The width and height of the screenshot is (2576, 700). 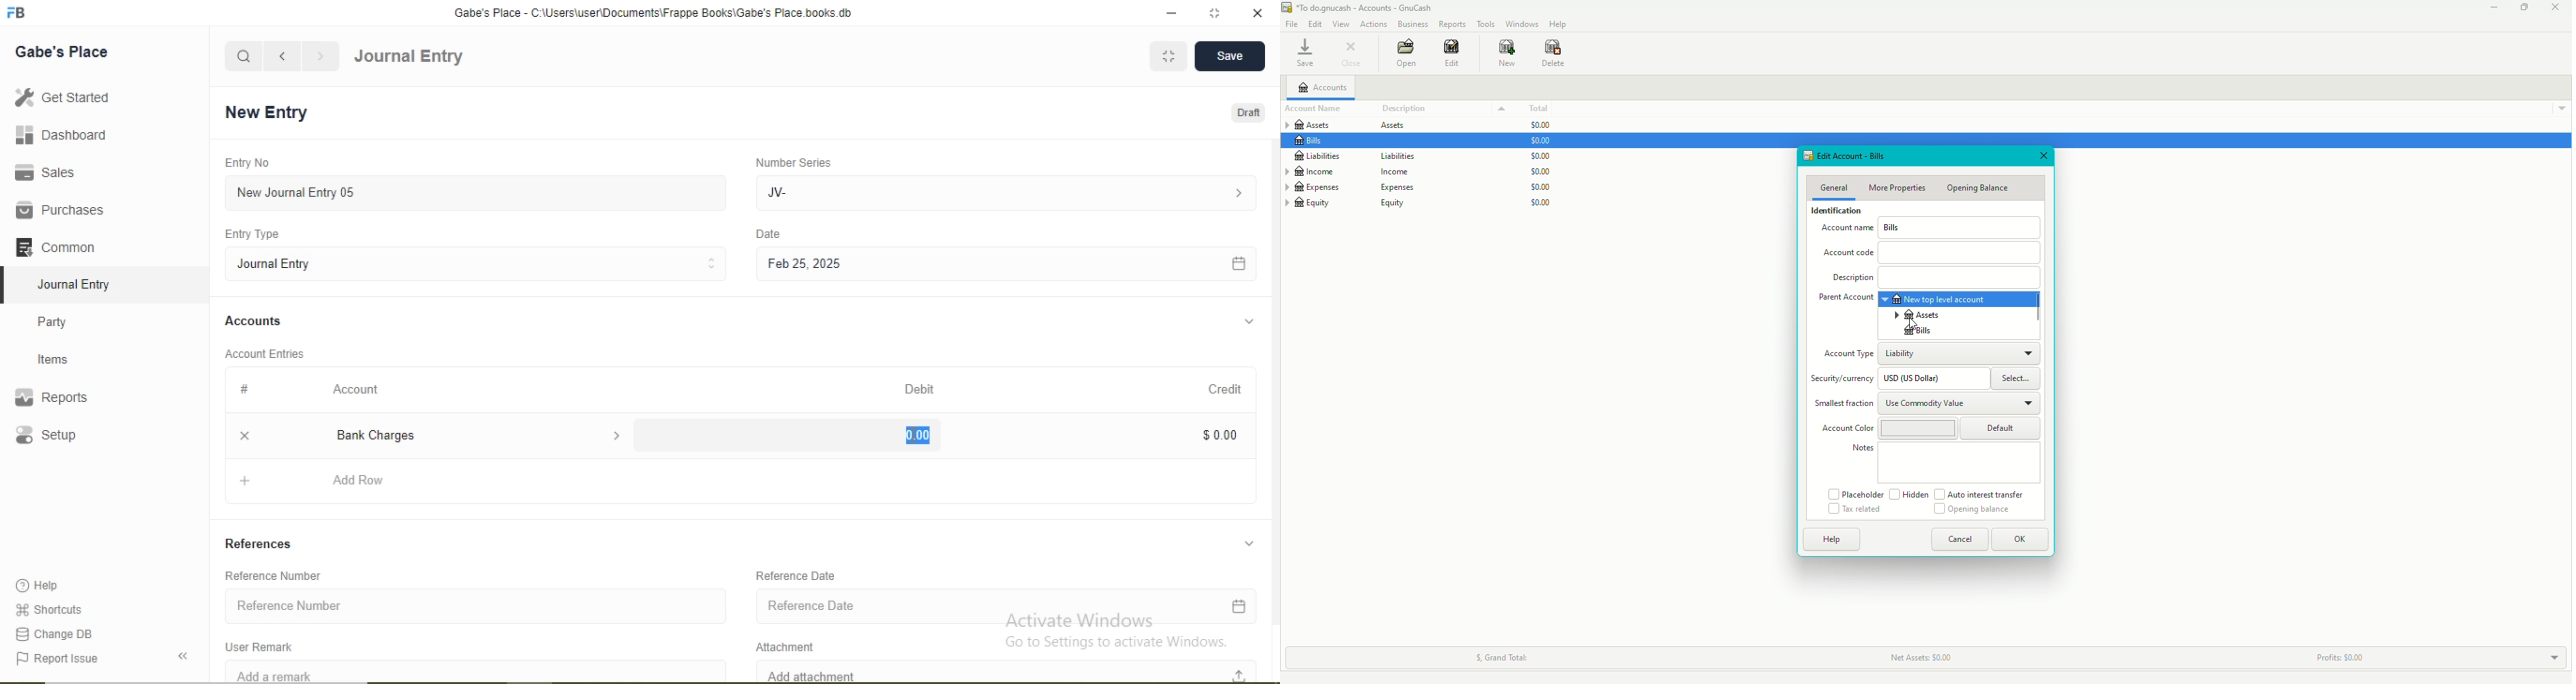 What do you see at coordinates (18, 13) in the screenshot?
I see `logo` at bounding box center [18, 13].